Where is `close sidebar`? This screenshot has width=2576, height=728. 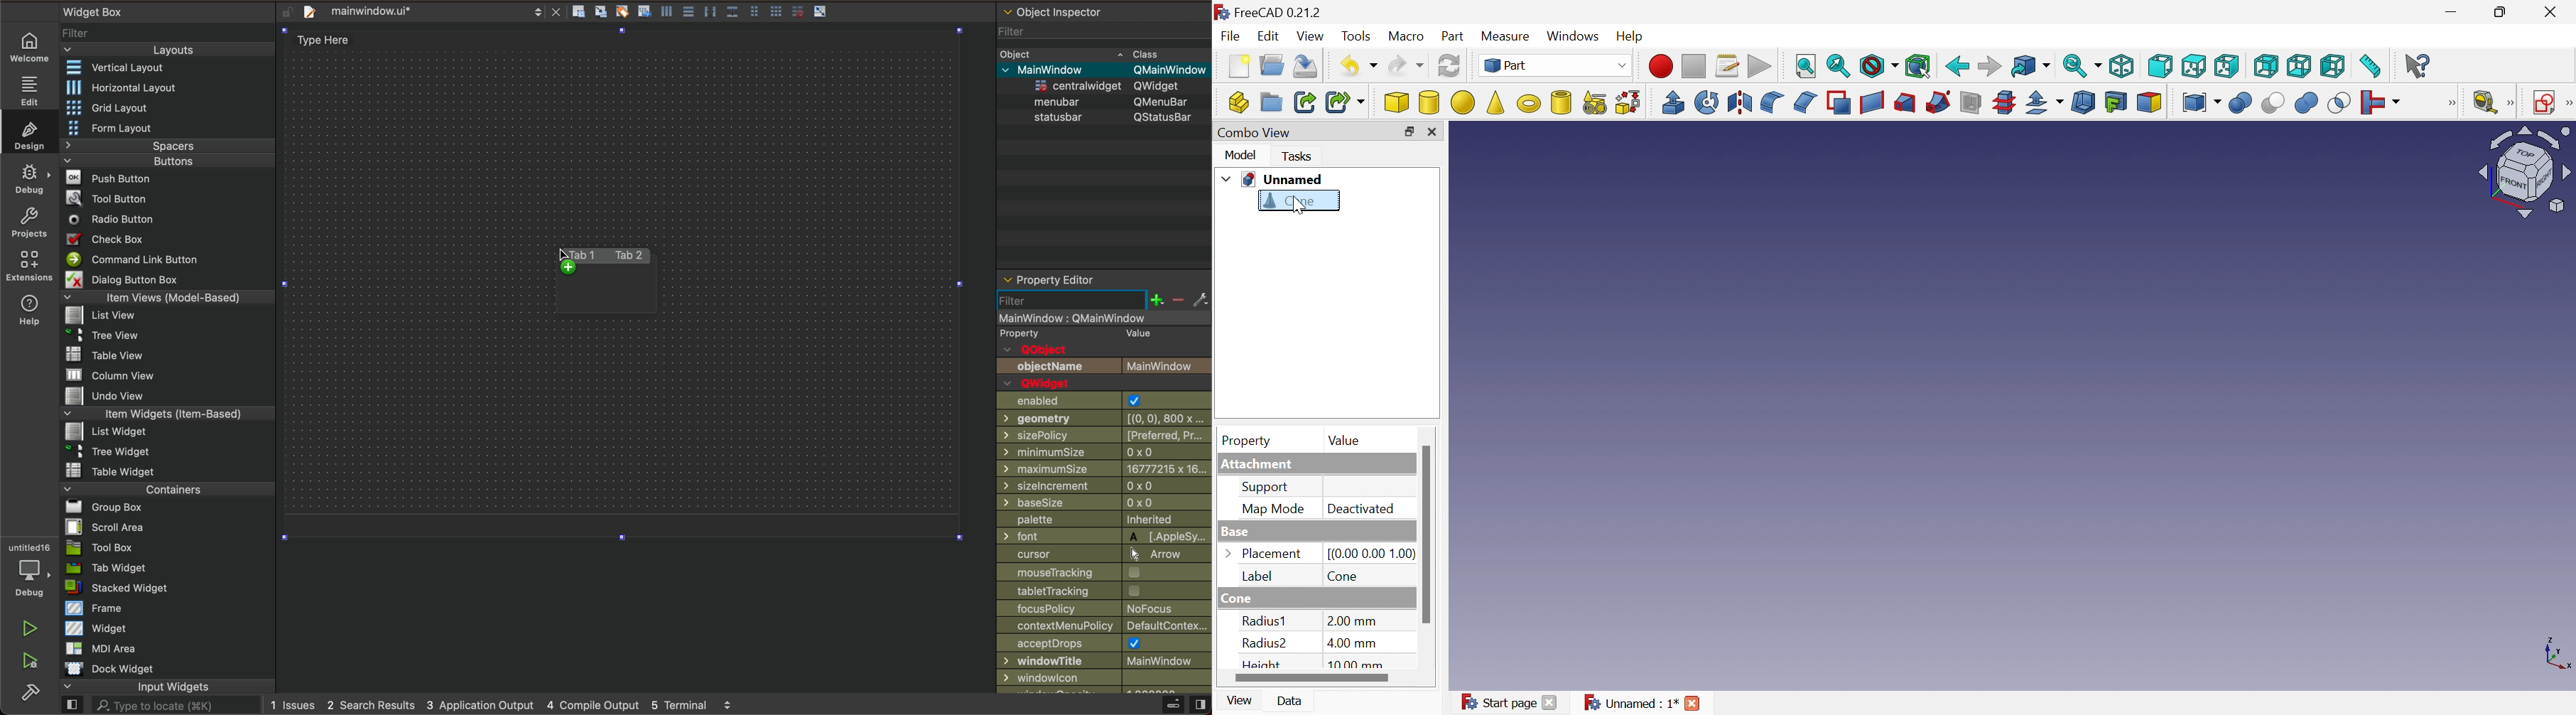 close sidebar is located at coordinates (1181, 705).